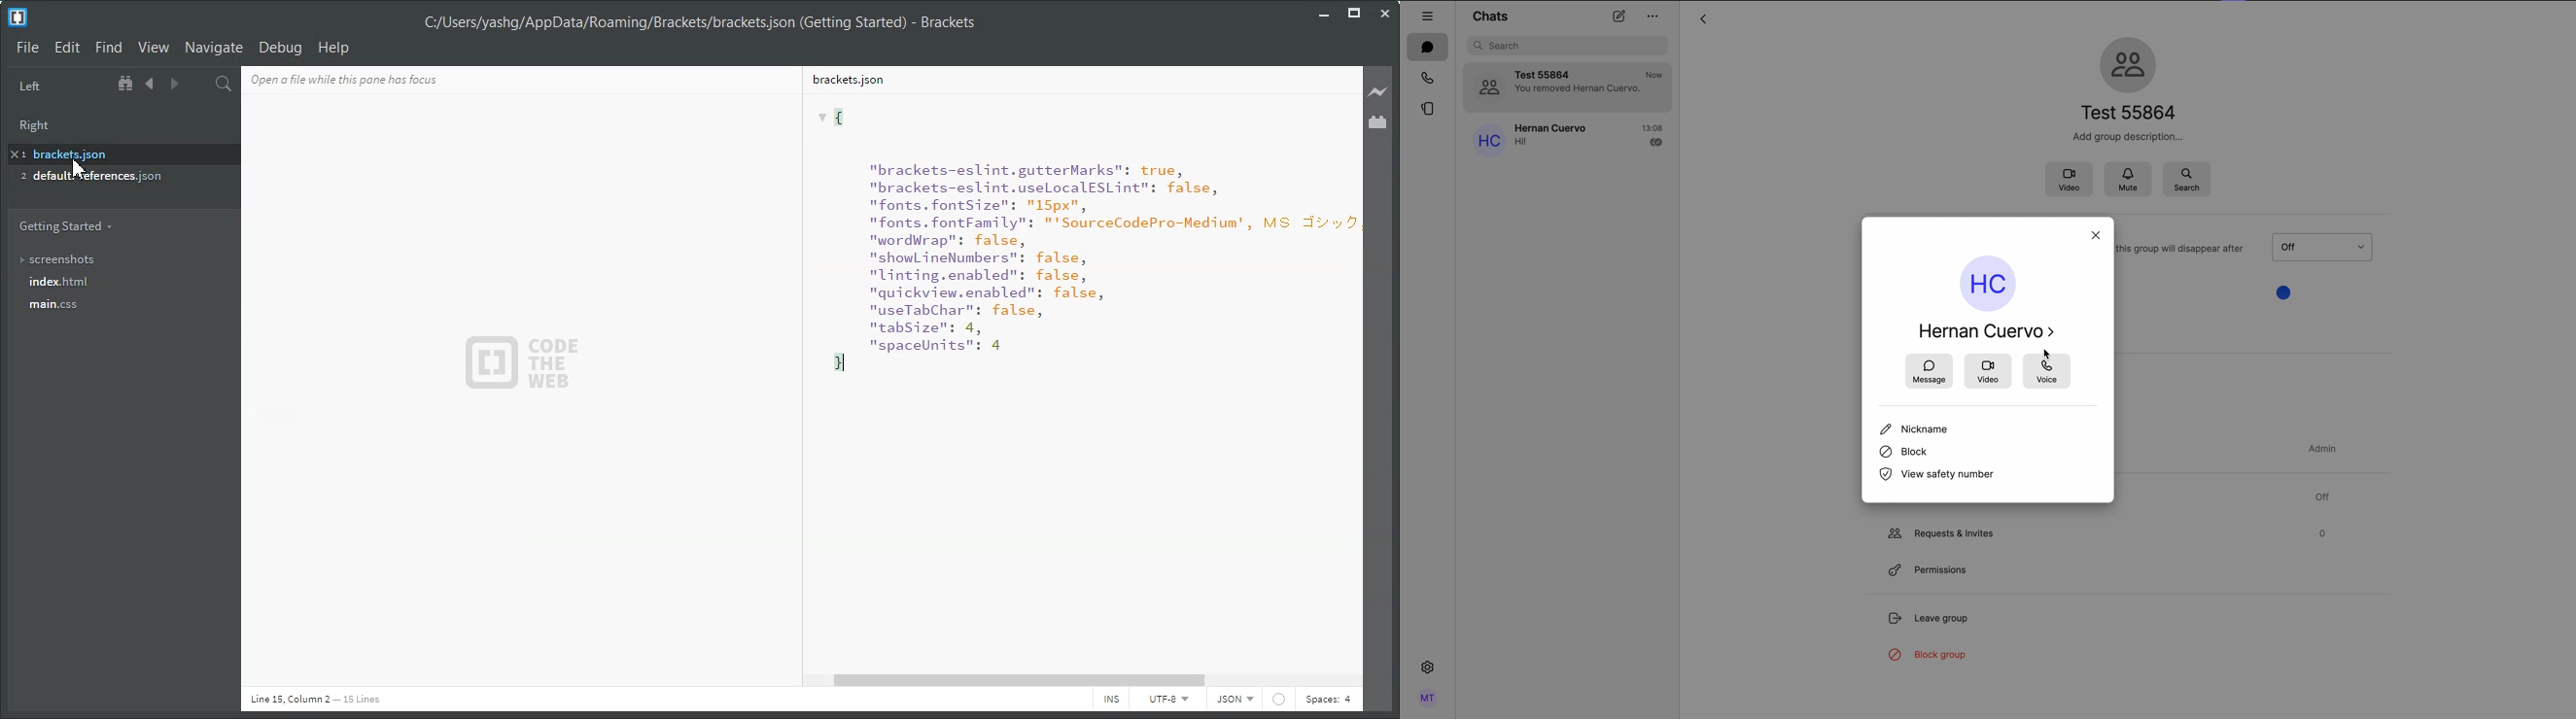 This screenshot has width=2576, height=728. Describe the element at coordinates (1088, 680) in the screenshot. I see `Horizontal Scroll Bar` at that location.